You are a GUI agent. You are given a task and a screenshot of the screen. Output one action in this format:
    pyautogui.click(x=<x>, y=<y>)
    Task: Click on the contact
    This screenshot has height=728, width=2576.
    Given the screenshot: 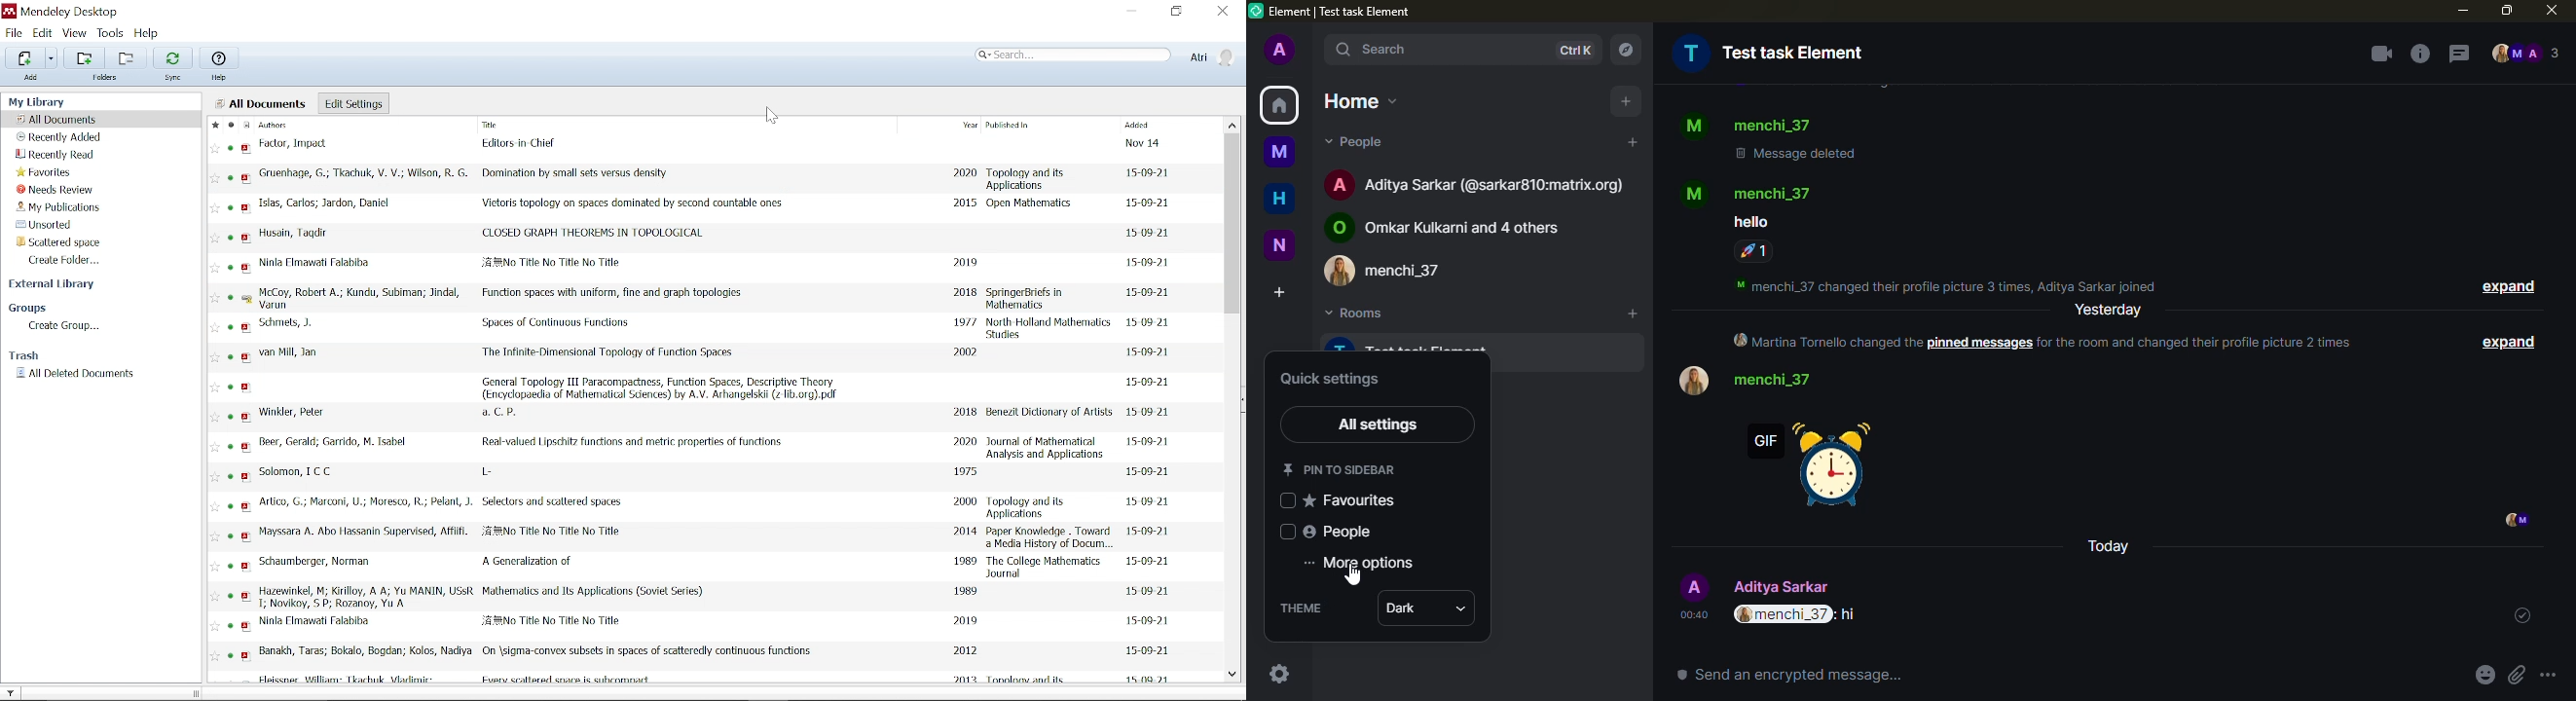 What is the action you would take?
    pyautogui.click(x=1774, y=126)
    